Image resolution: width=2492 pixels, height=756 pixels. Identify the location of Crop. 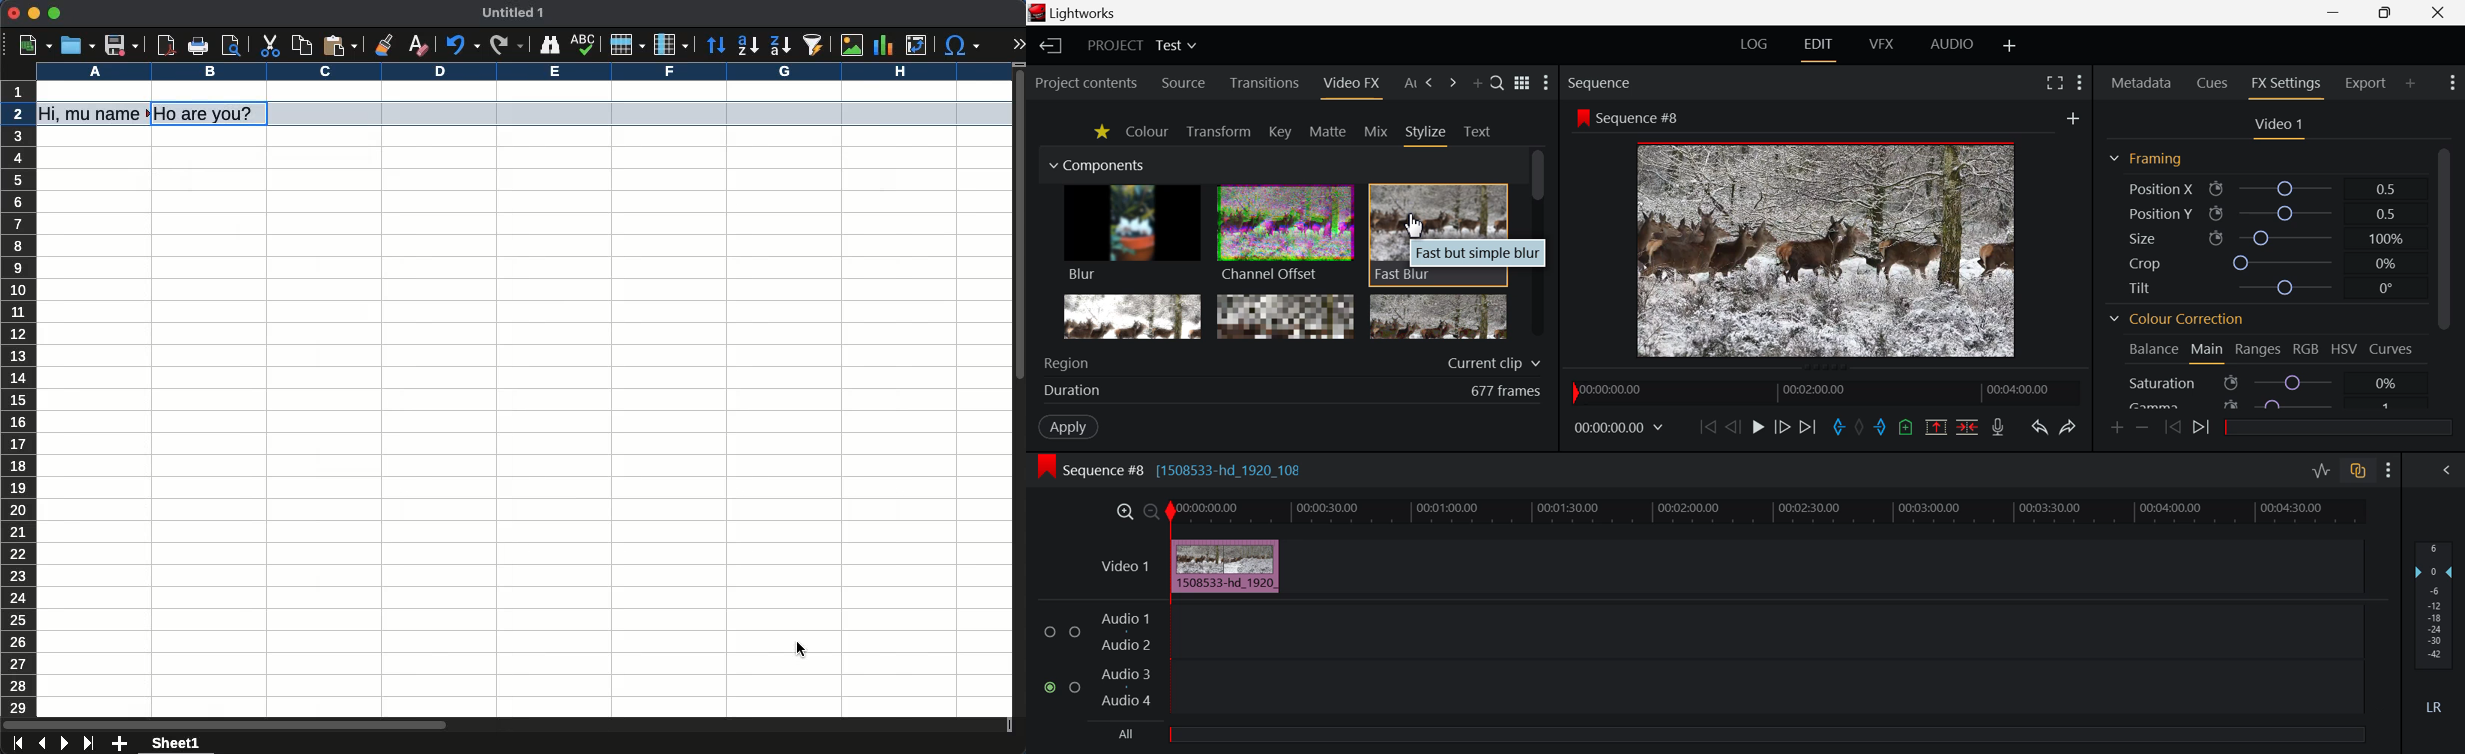
(2268, 263).